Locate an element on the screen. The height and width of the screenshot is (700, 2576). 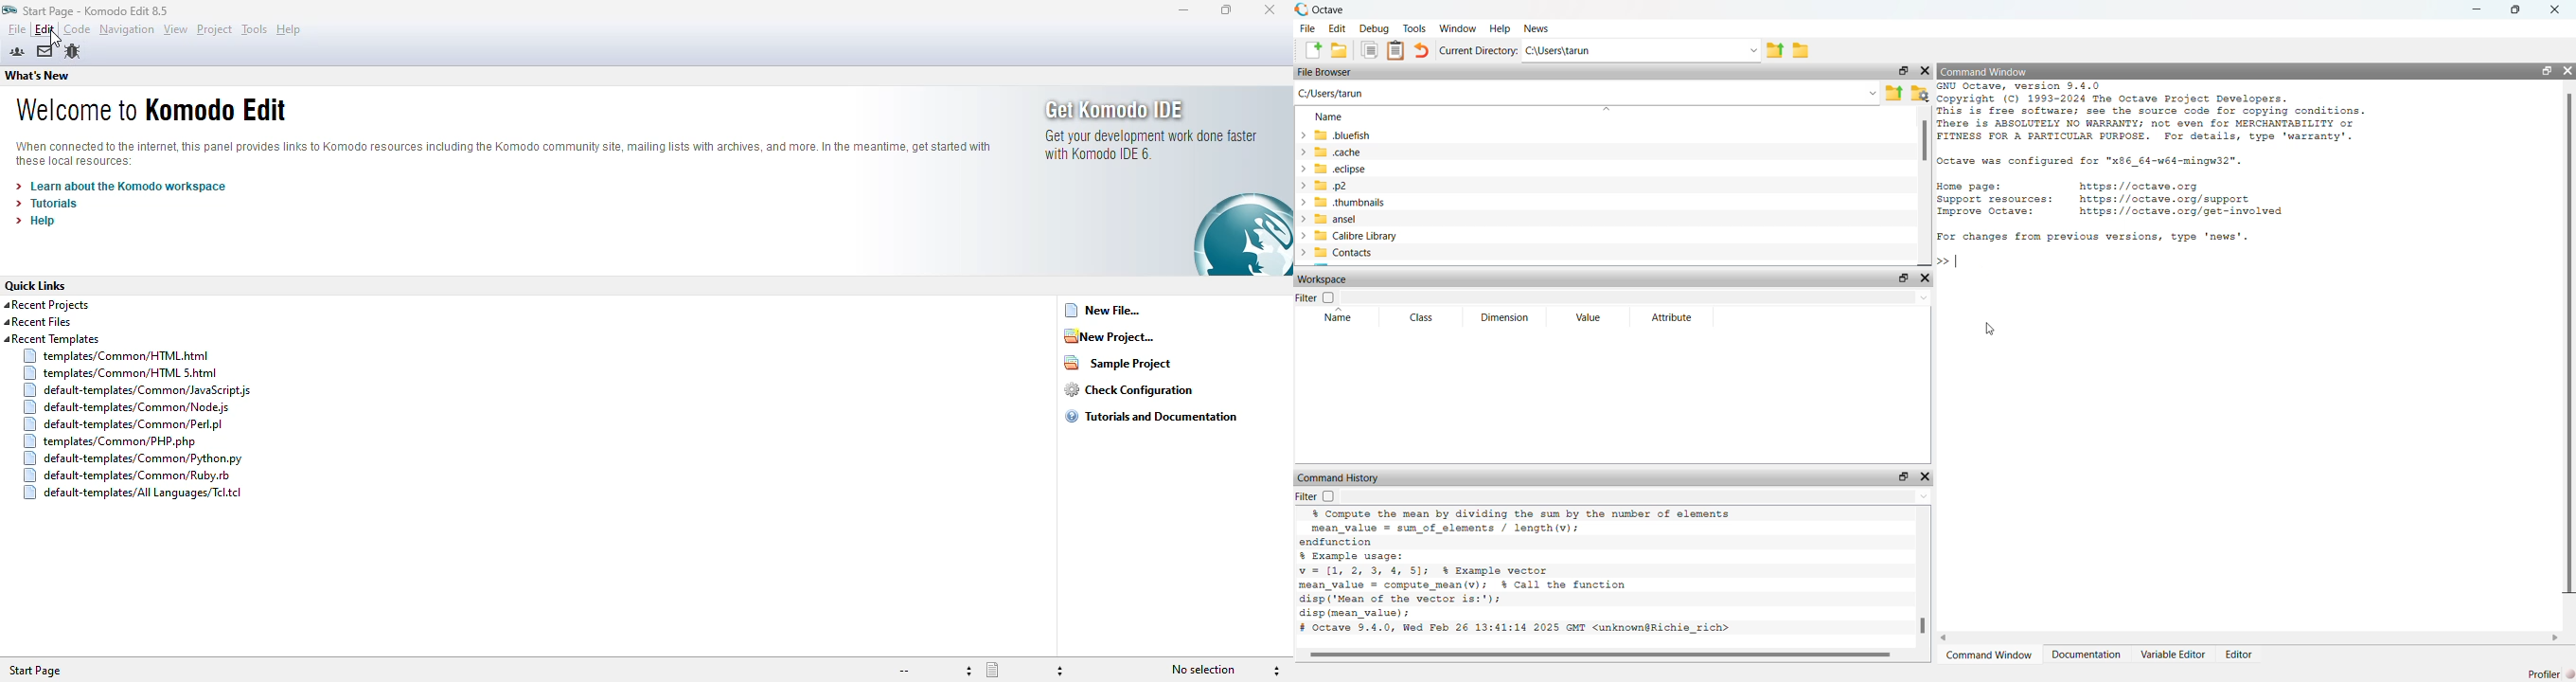
Attribute is located at coordinates (1673, 318).